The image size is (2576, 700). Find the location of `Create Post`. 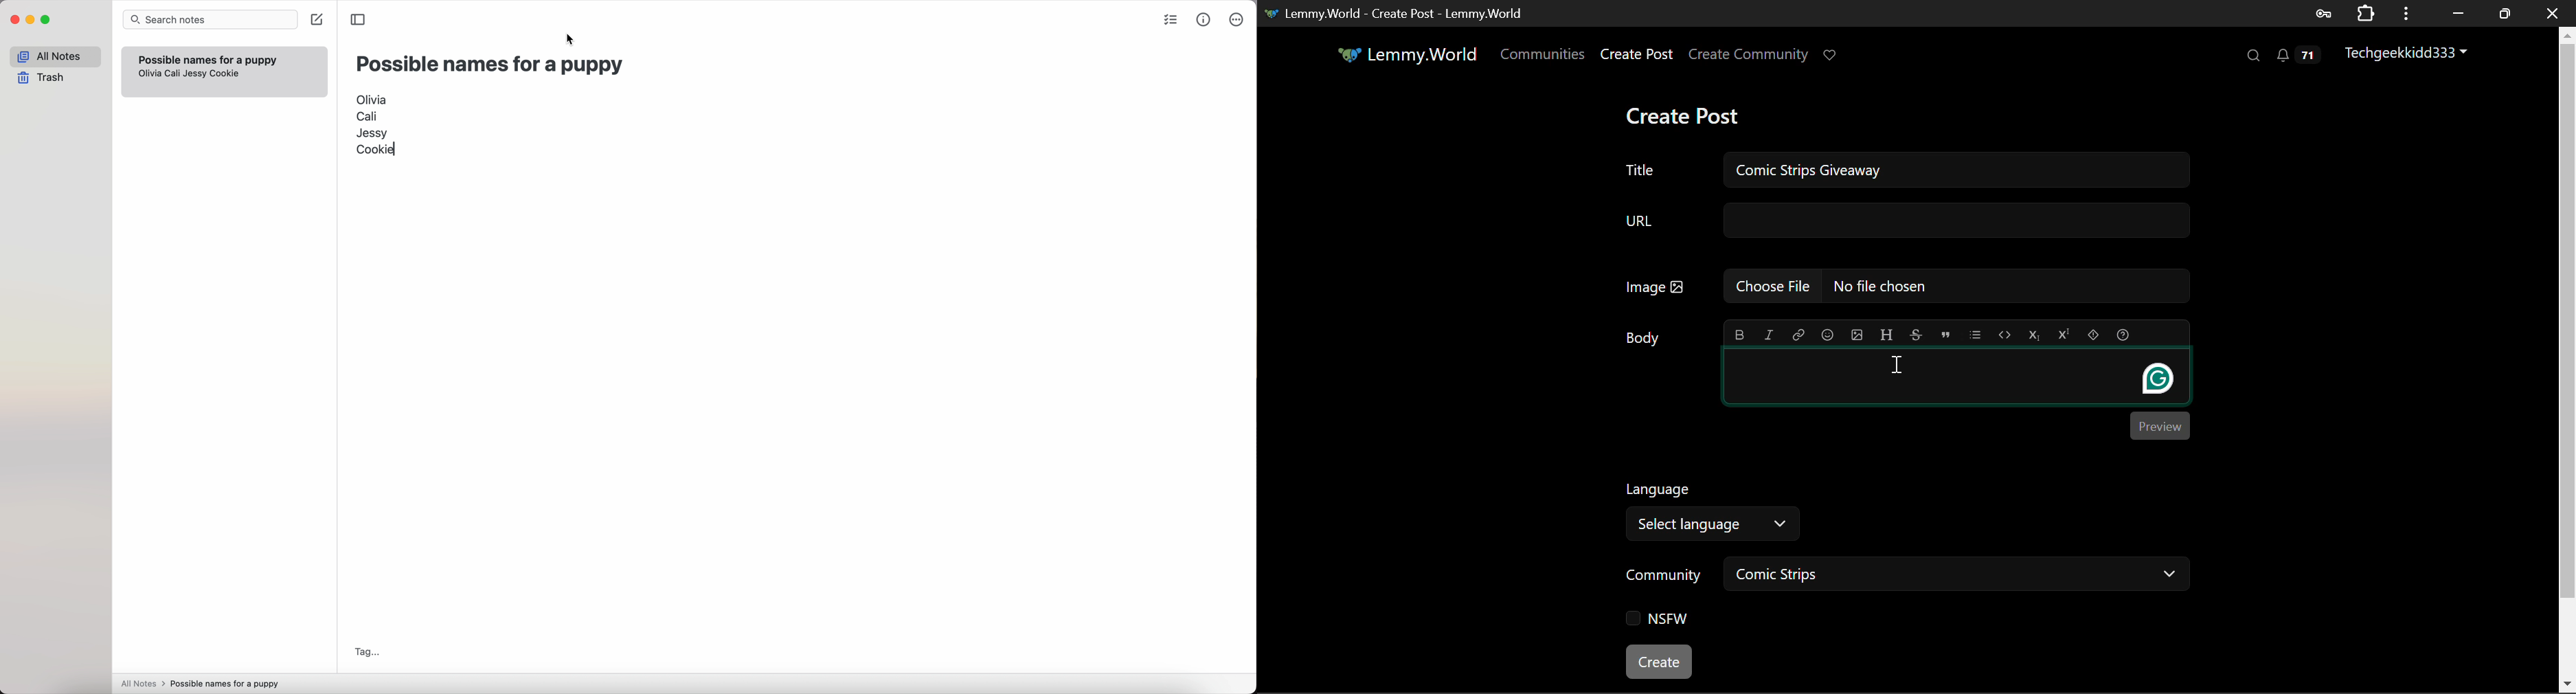

Create Post is located at coordinates (1686, 112).